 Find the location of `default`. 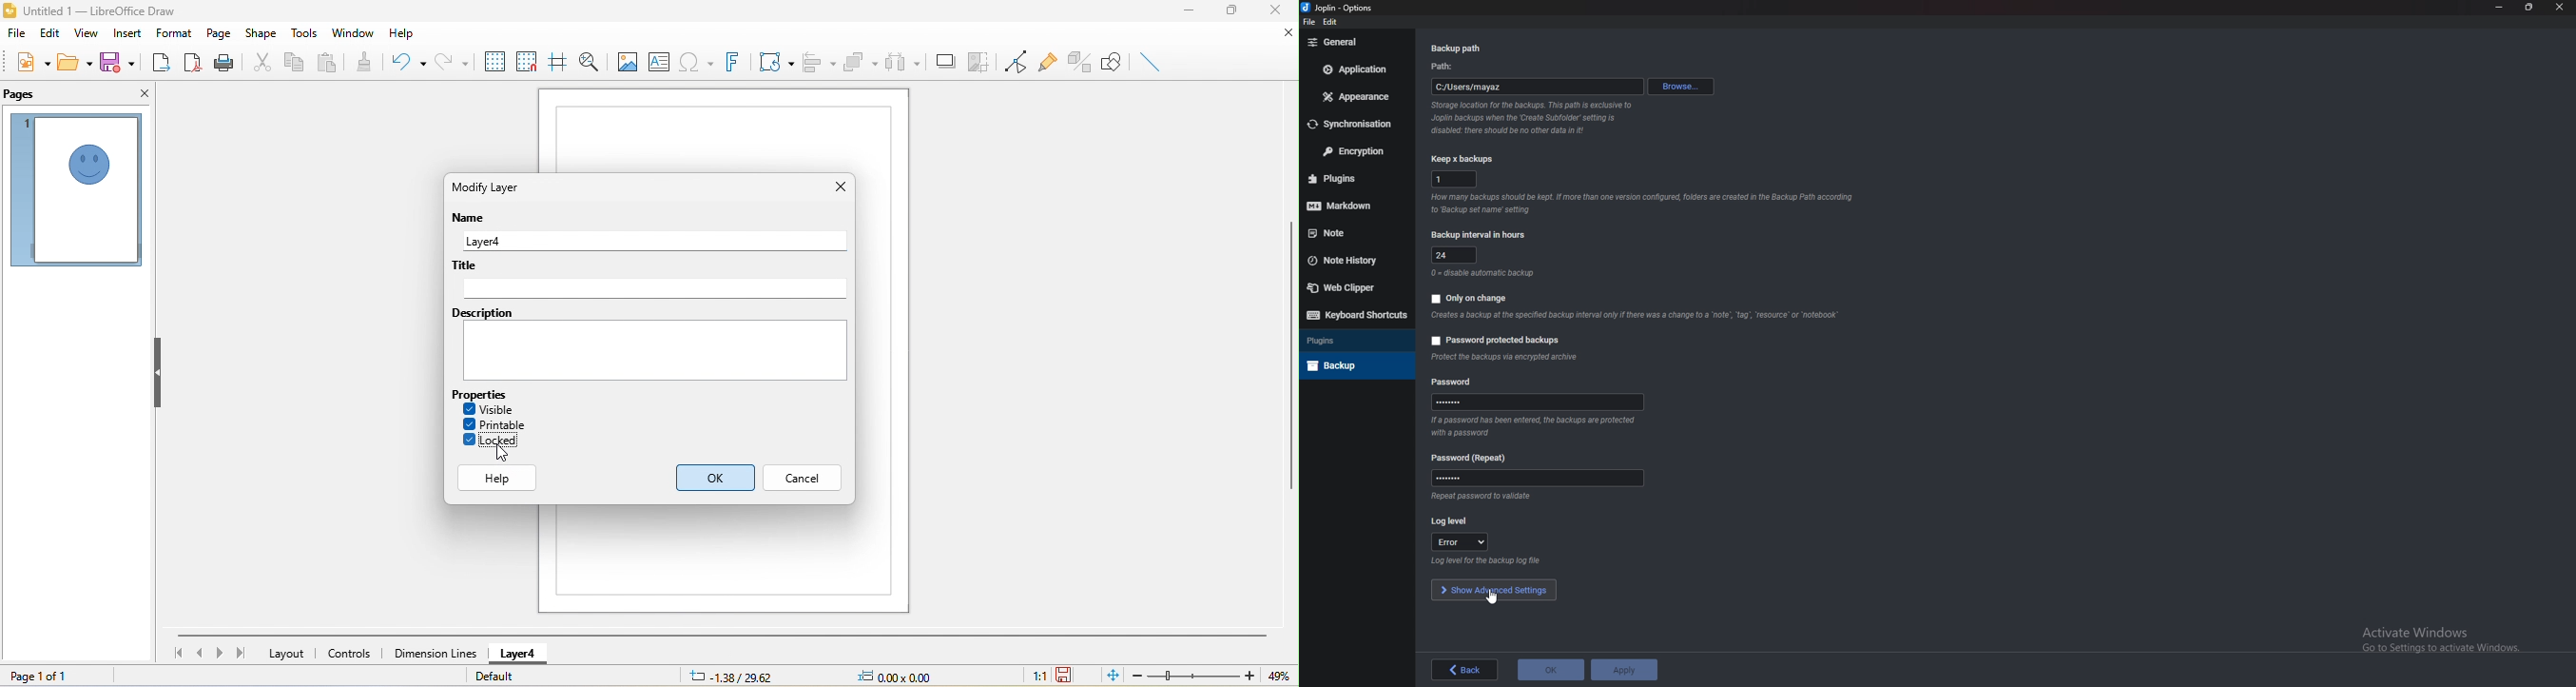

default is located at coordinates (500, 676).